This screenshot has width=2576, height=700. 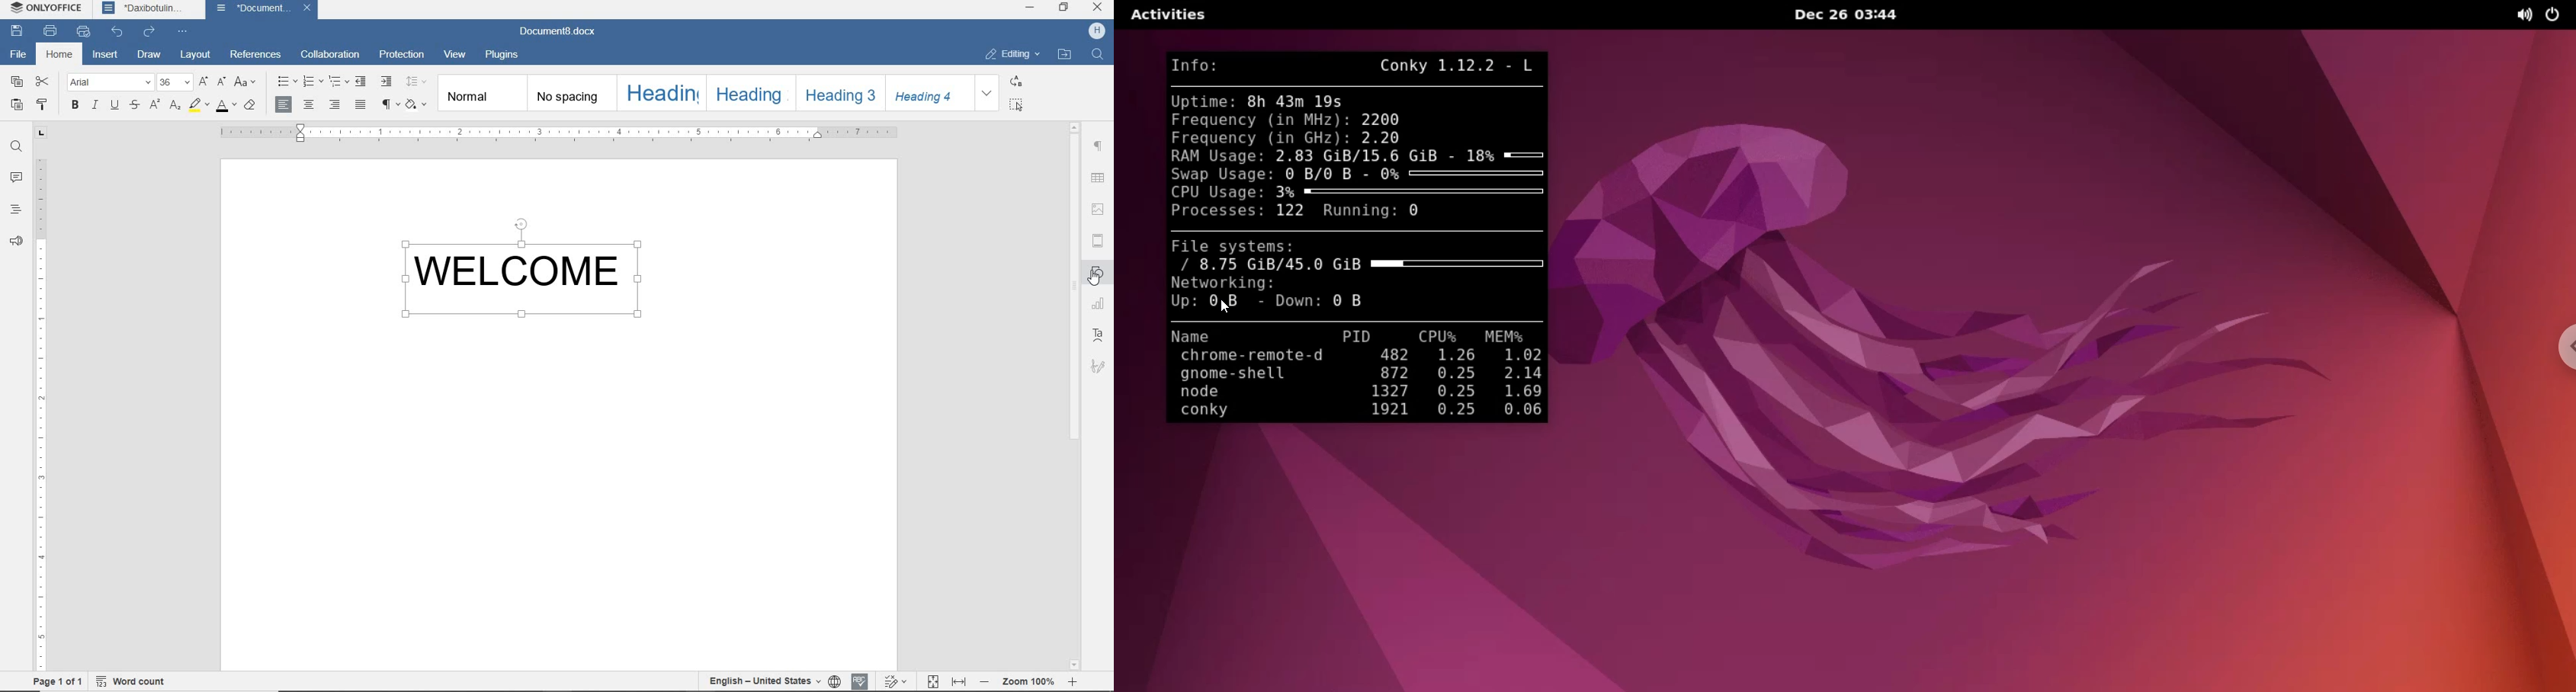 I want to click on HIGHLIGHT COLOR, so click(x=200, y=106).